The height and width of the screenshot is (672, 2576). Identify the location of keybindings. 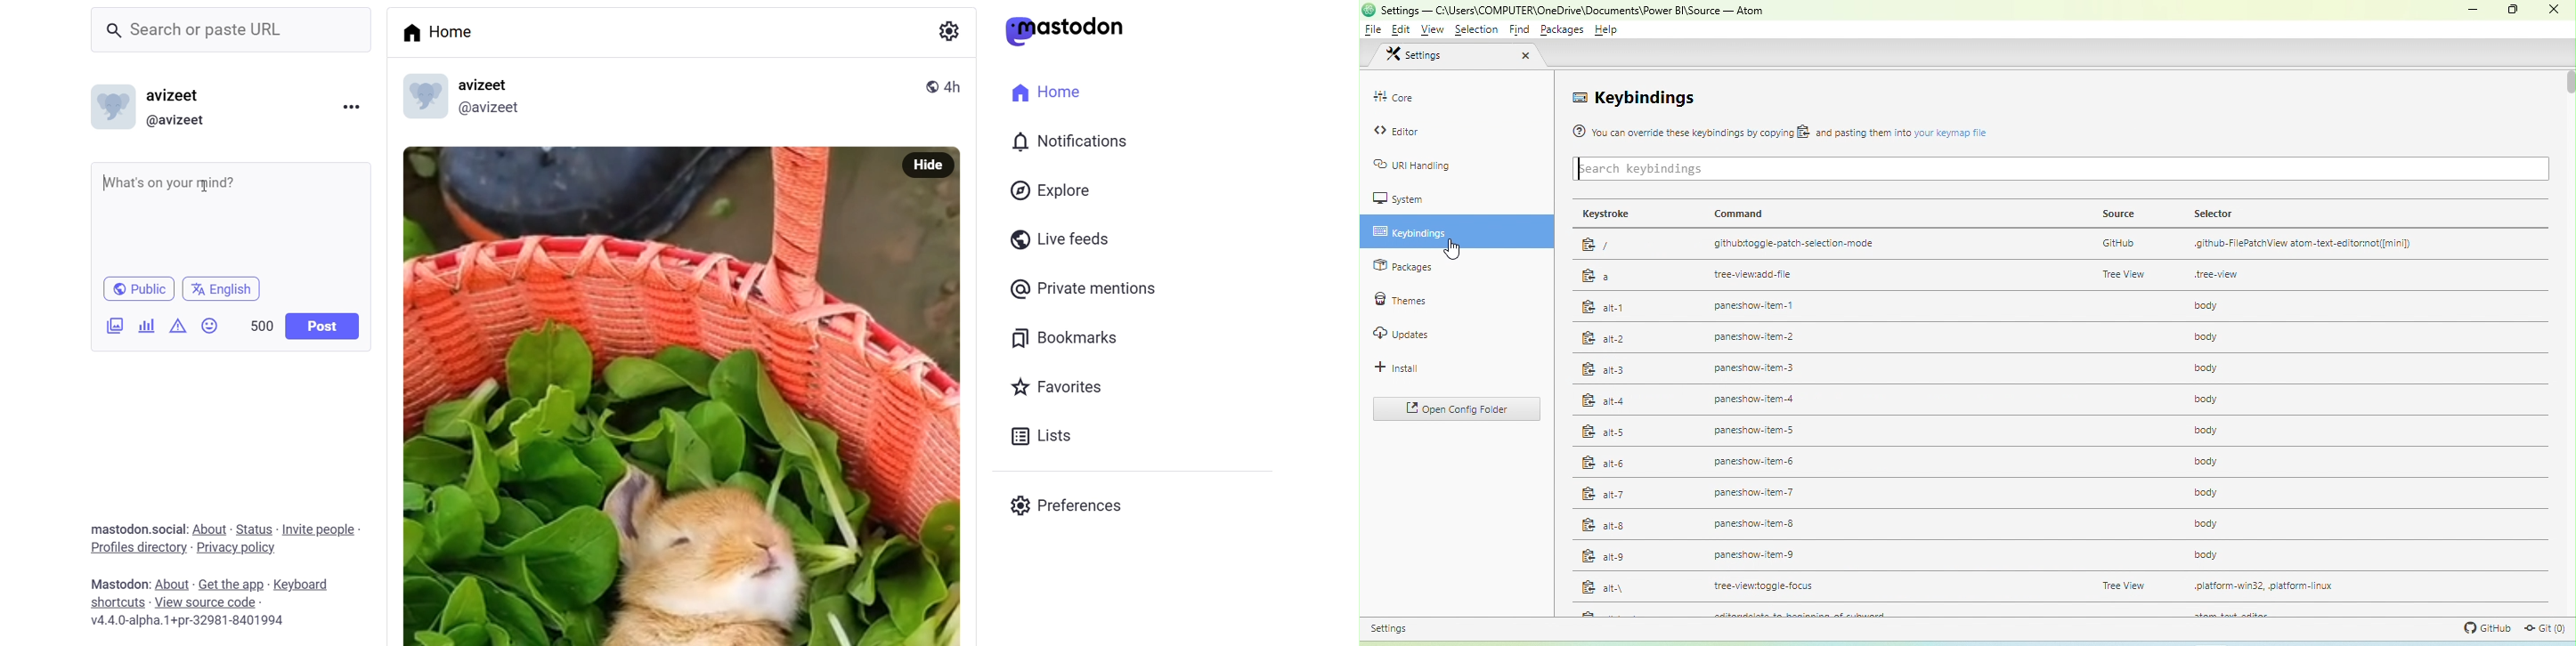
(1636, 97).